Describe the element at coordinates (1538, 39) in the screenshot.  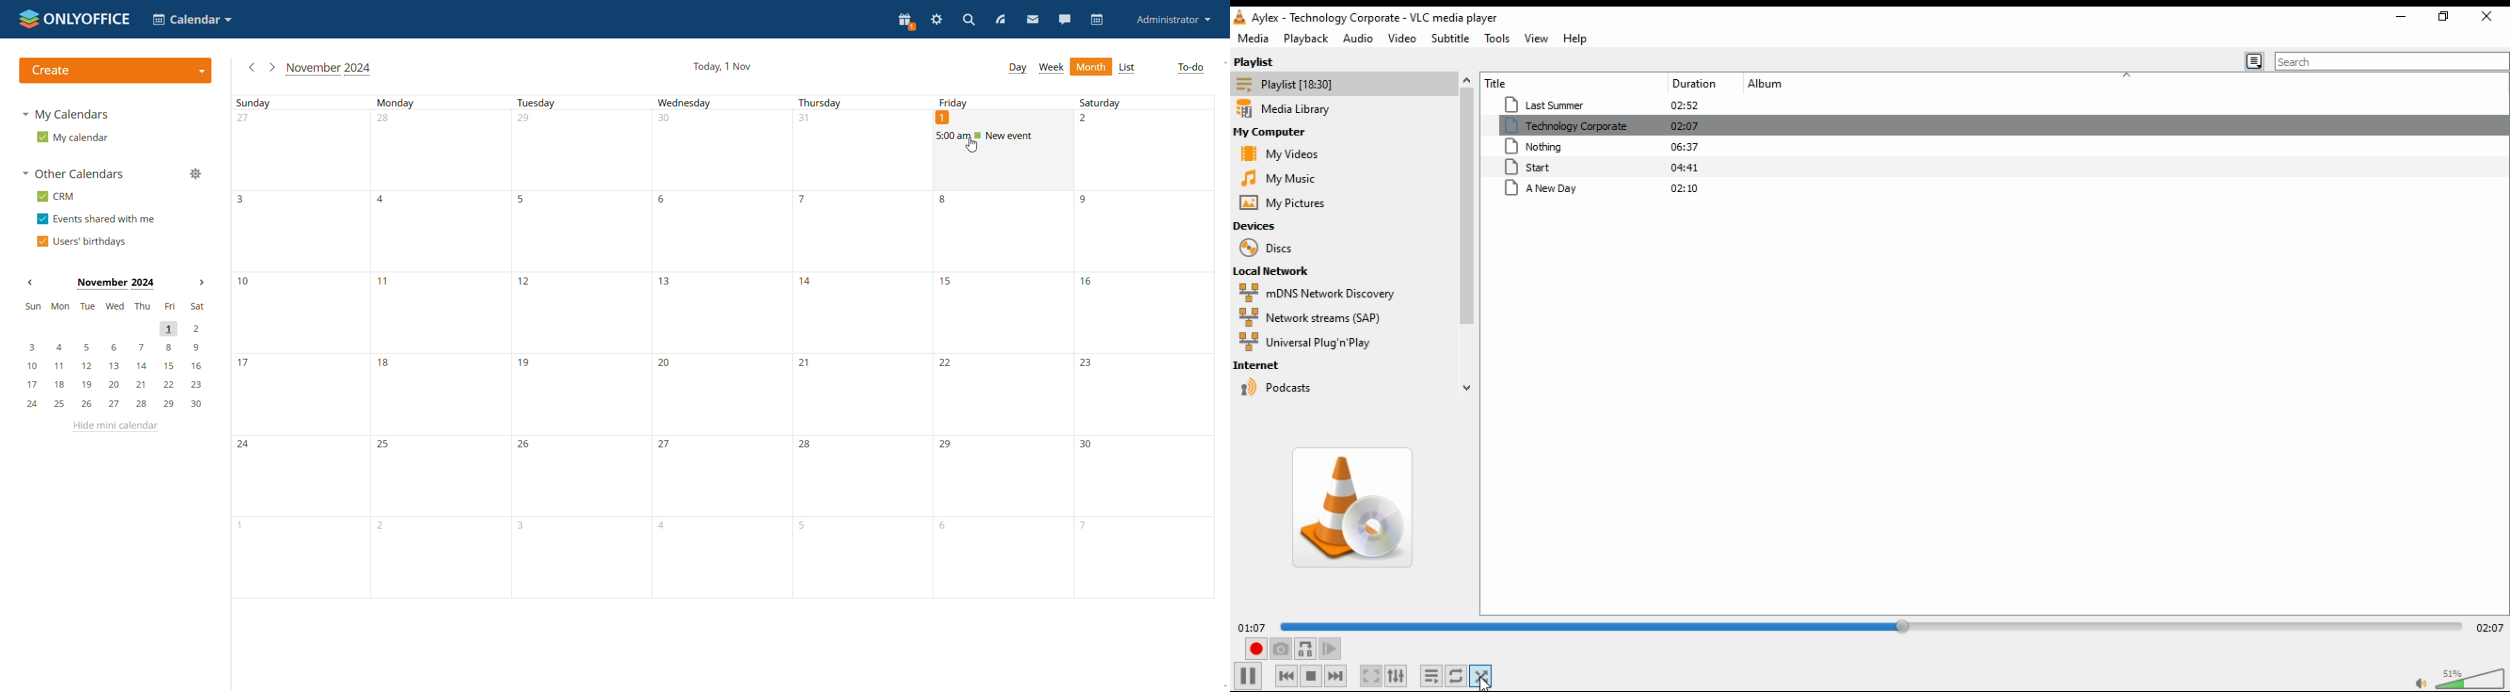
I see `view` at that location.